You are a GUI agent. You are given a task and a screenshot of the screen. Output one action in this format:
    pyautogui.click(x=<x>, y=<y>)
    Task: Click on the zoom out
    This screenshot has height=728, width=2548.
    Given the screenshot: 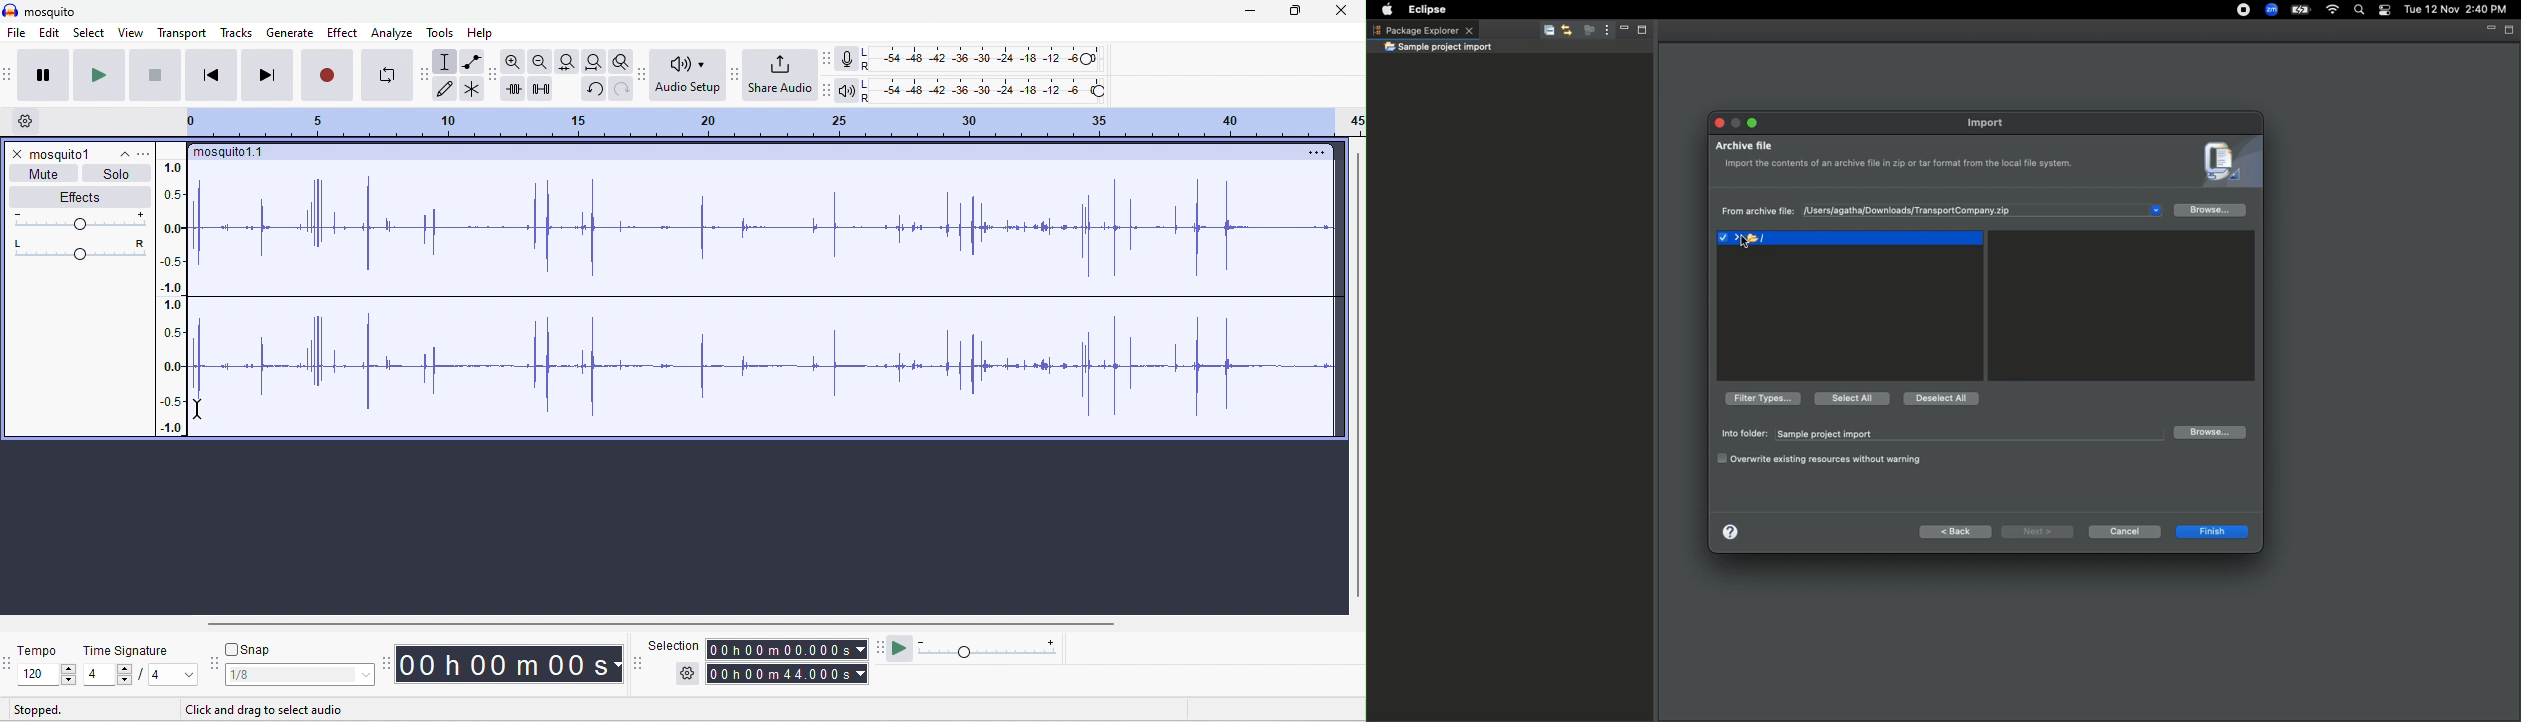 What is the action you would take?
    pyautogui.click(x=540, y=60)
    